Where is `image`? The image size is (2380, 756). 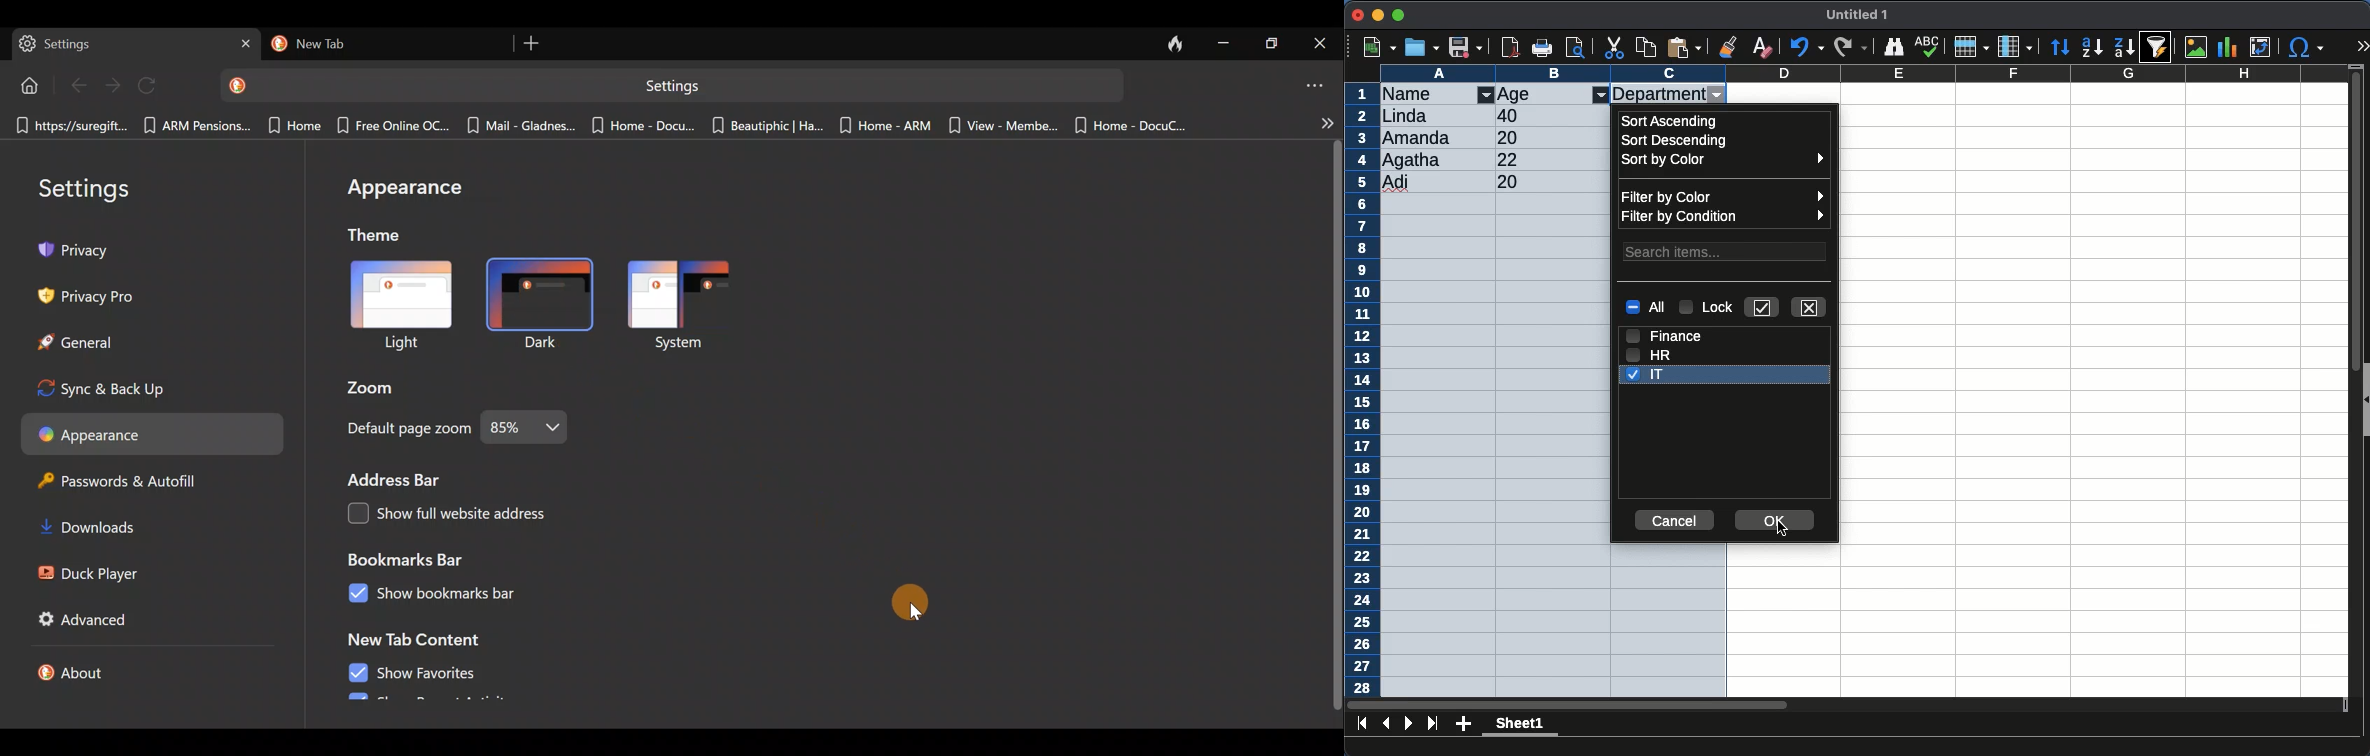 image is located at coordinates (2195, 49).